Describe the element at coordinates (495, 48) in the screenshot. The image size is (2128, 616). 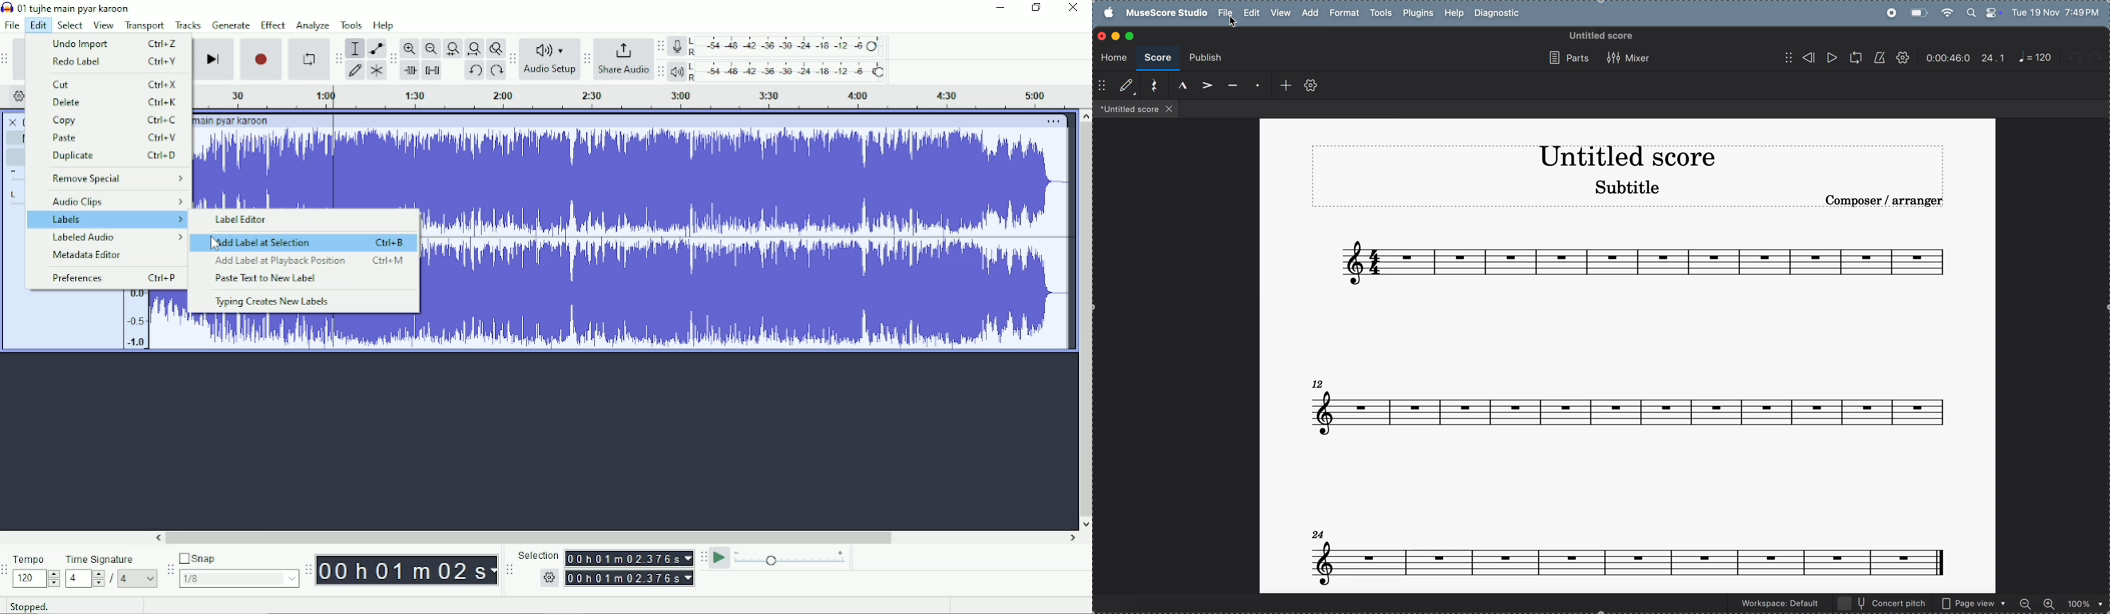
I see `Zoom toggle` at that location.